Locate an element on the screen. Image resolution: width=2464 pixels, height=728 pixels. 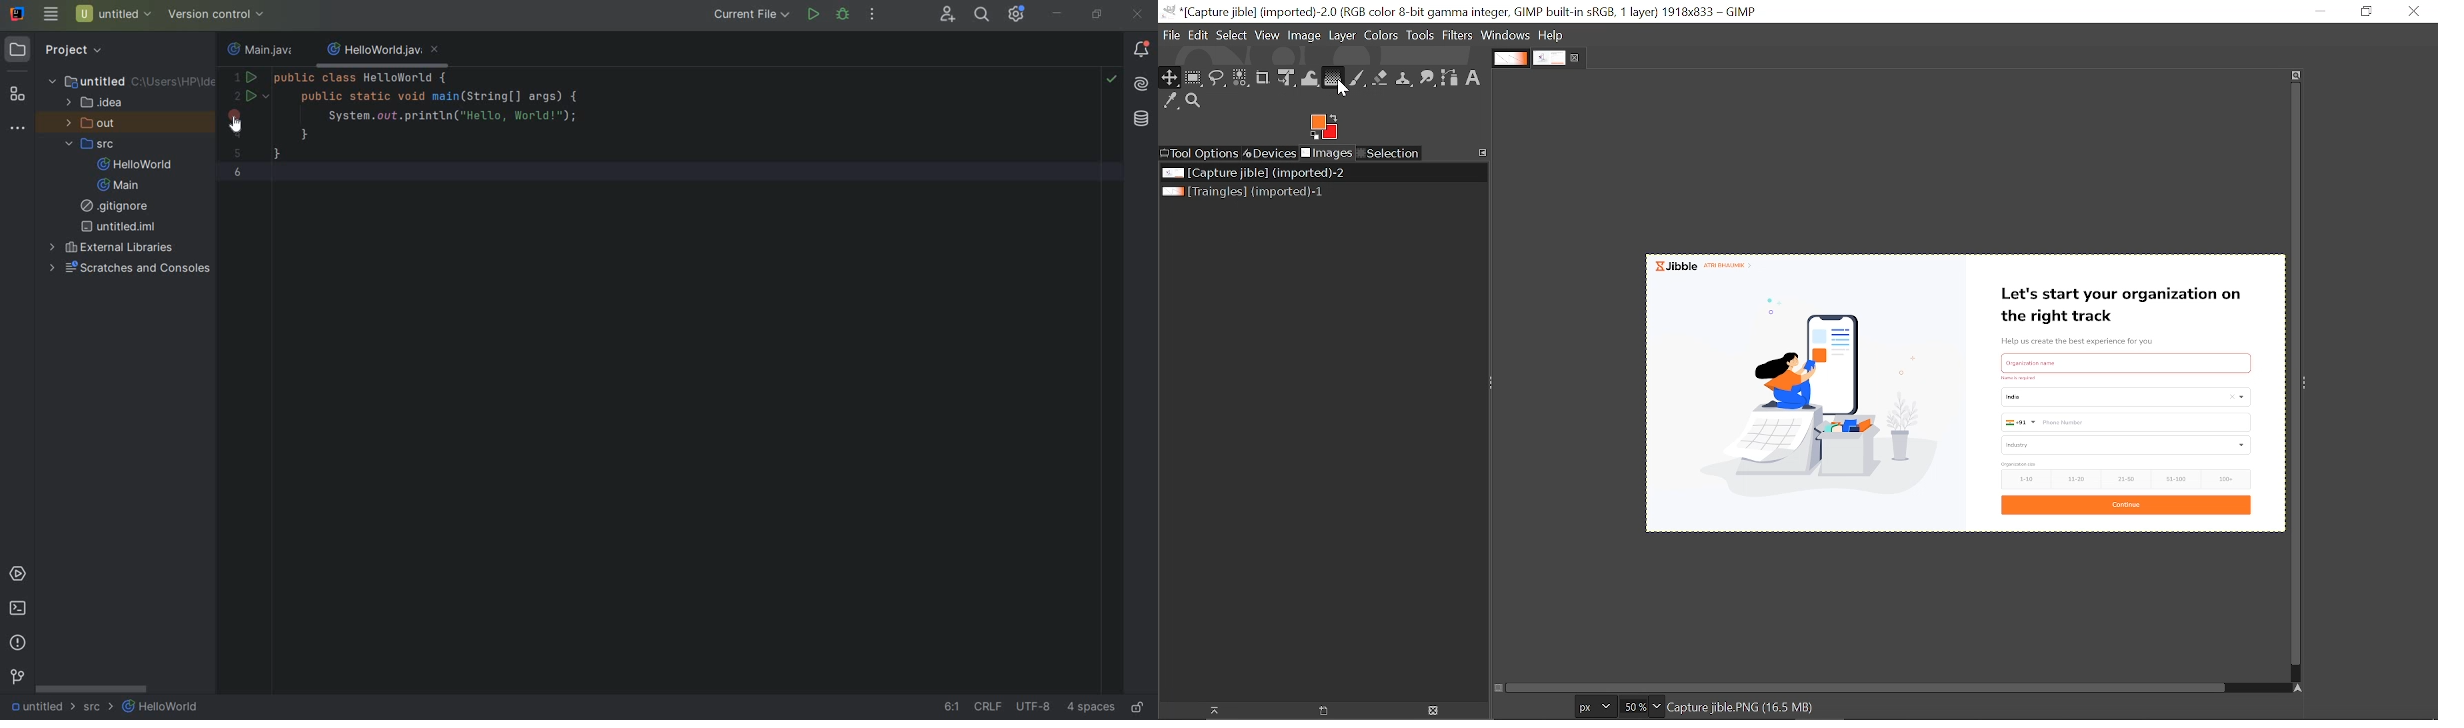
make file read only is located at coordinates (1140, 707).